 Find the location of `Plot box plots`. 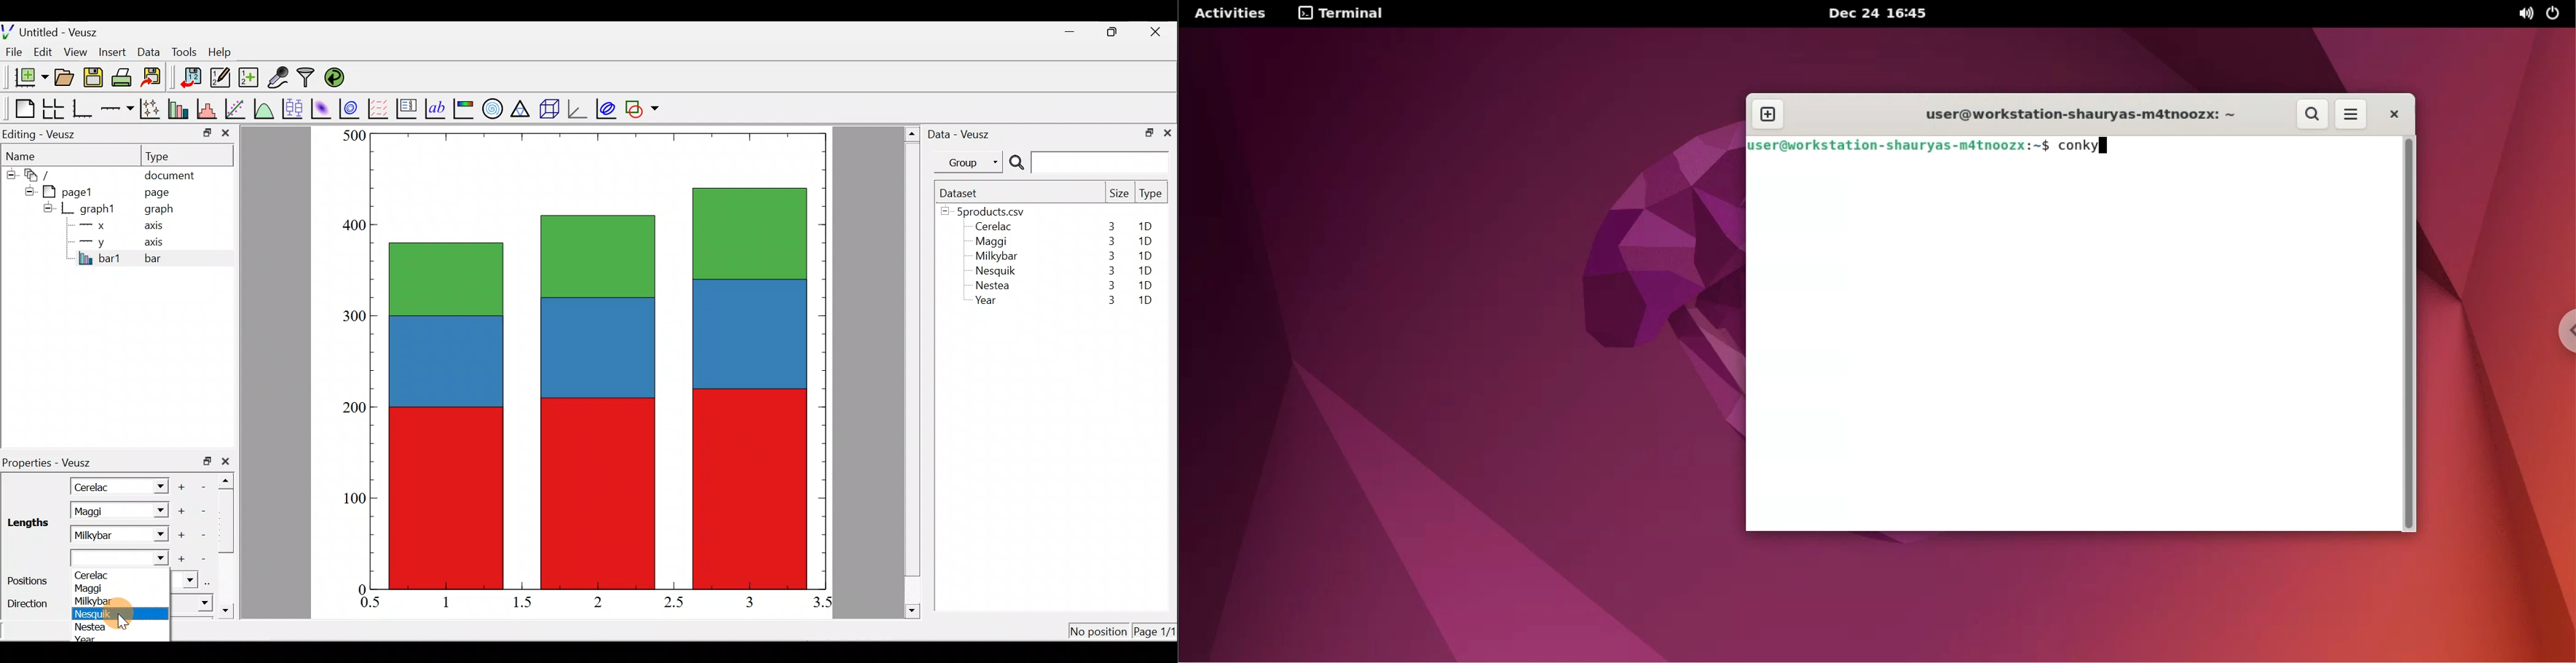

Plot box plots is located at coordinates (294, 108).